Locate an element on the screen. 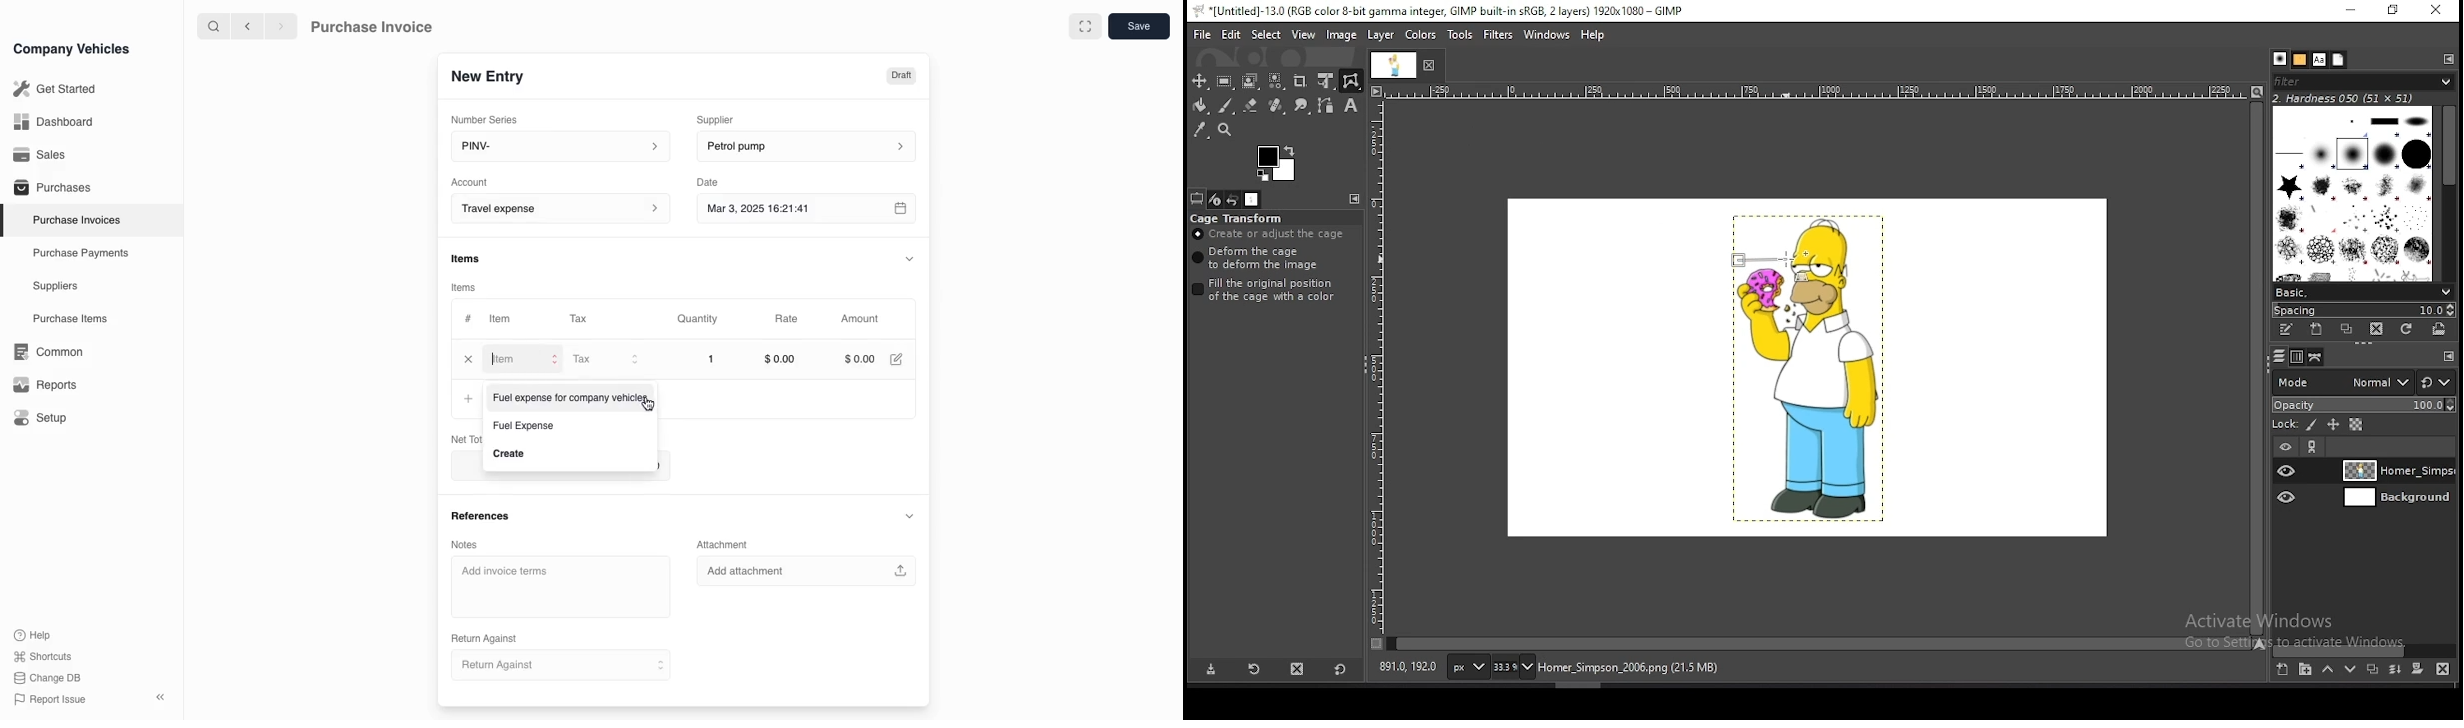 Image resolution: width=2464 pixels, height=728 pixels. Add Row is located at coordinates (465, 400).